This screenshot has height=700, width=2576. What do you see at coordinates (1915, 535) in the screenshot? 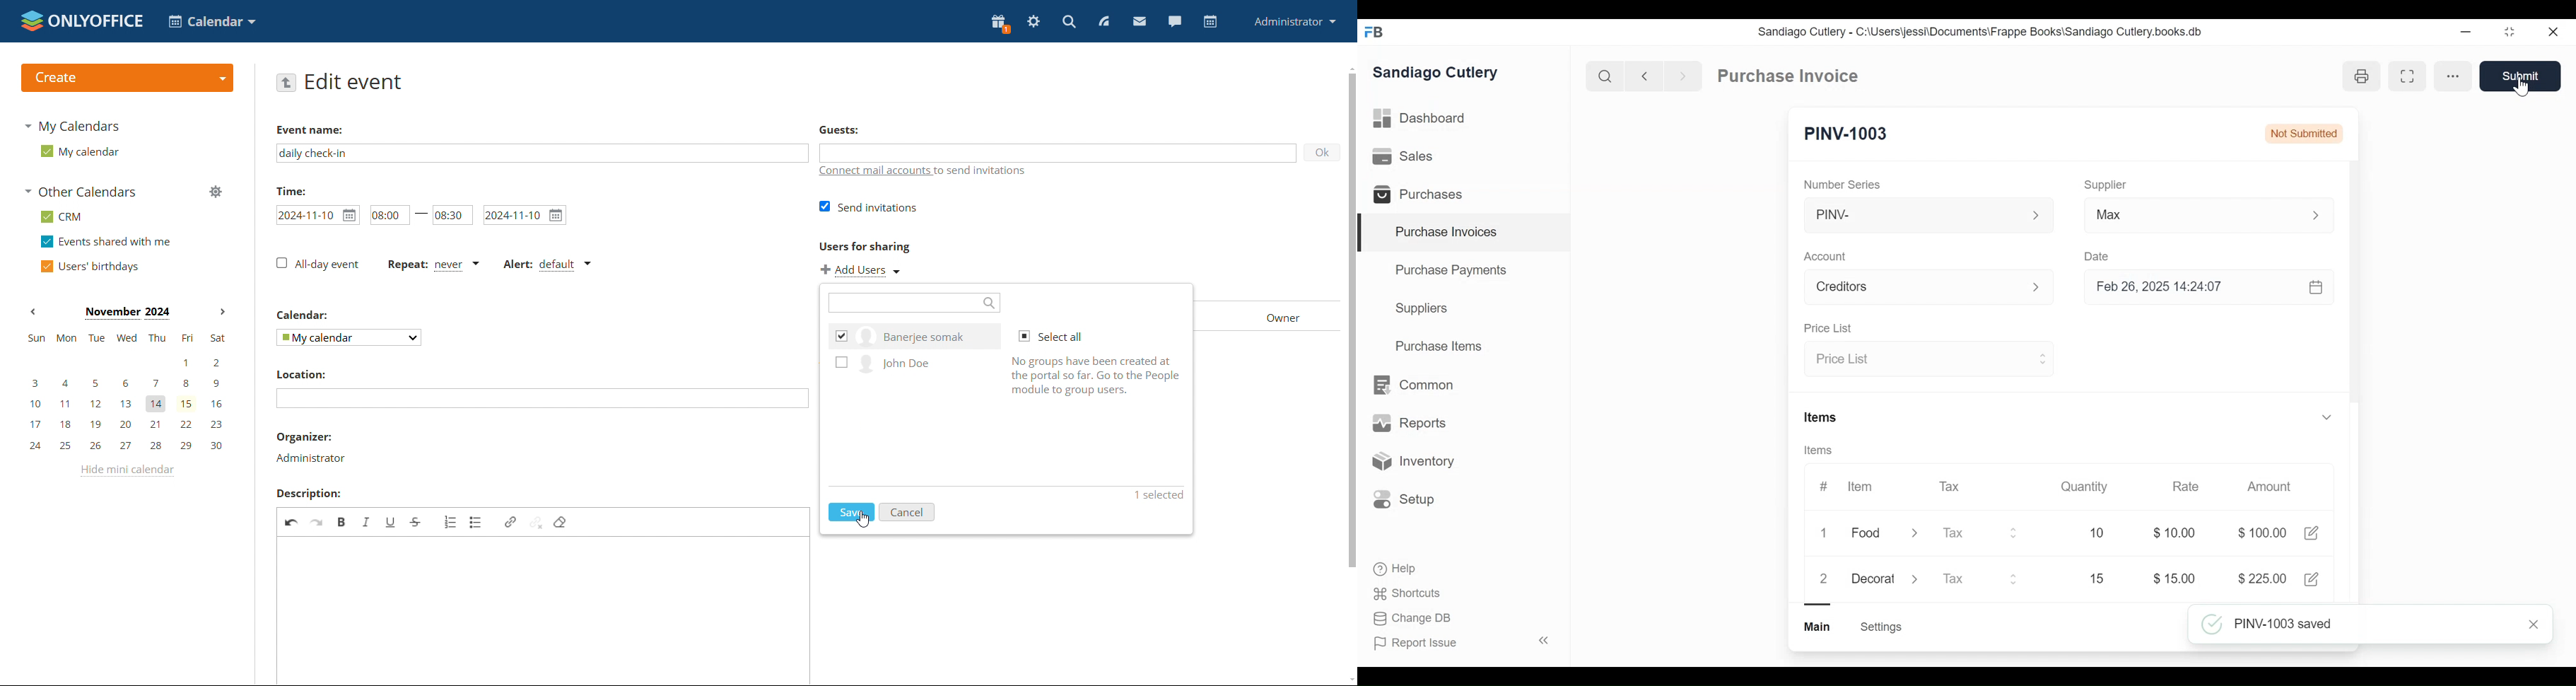
I see `Expand` at bounding box center [1915, 535].